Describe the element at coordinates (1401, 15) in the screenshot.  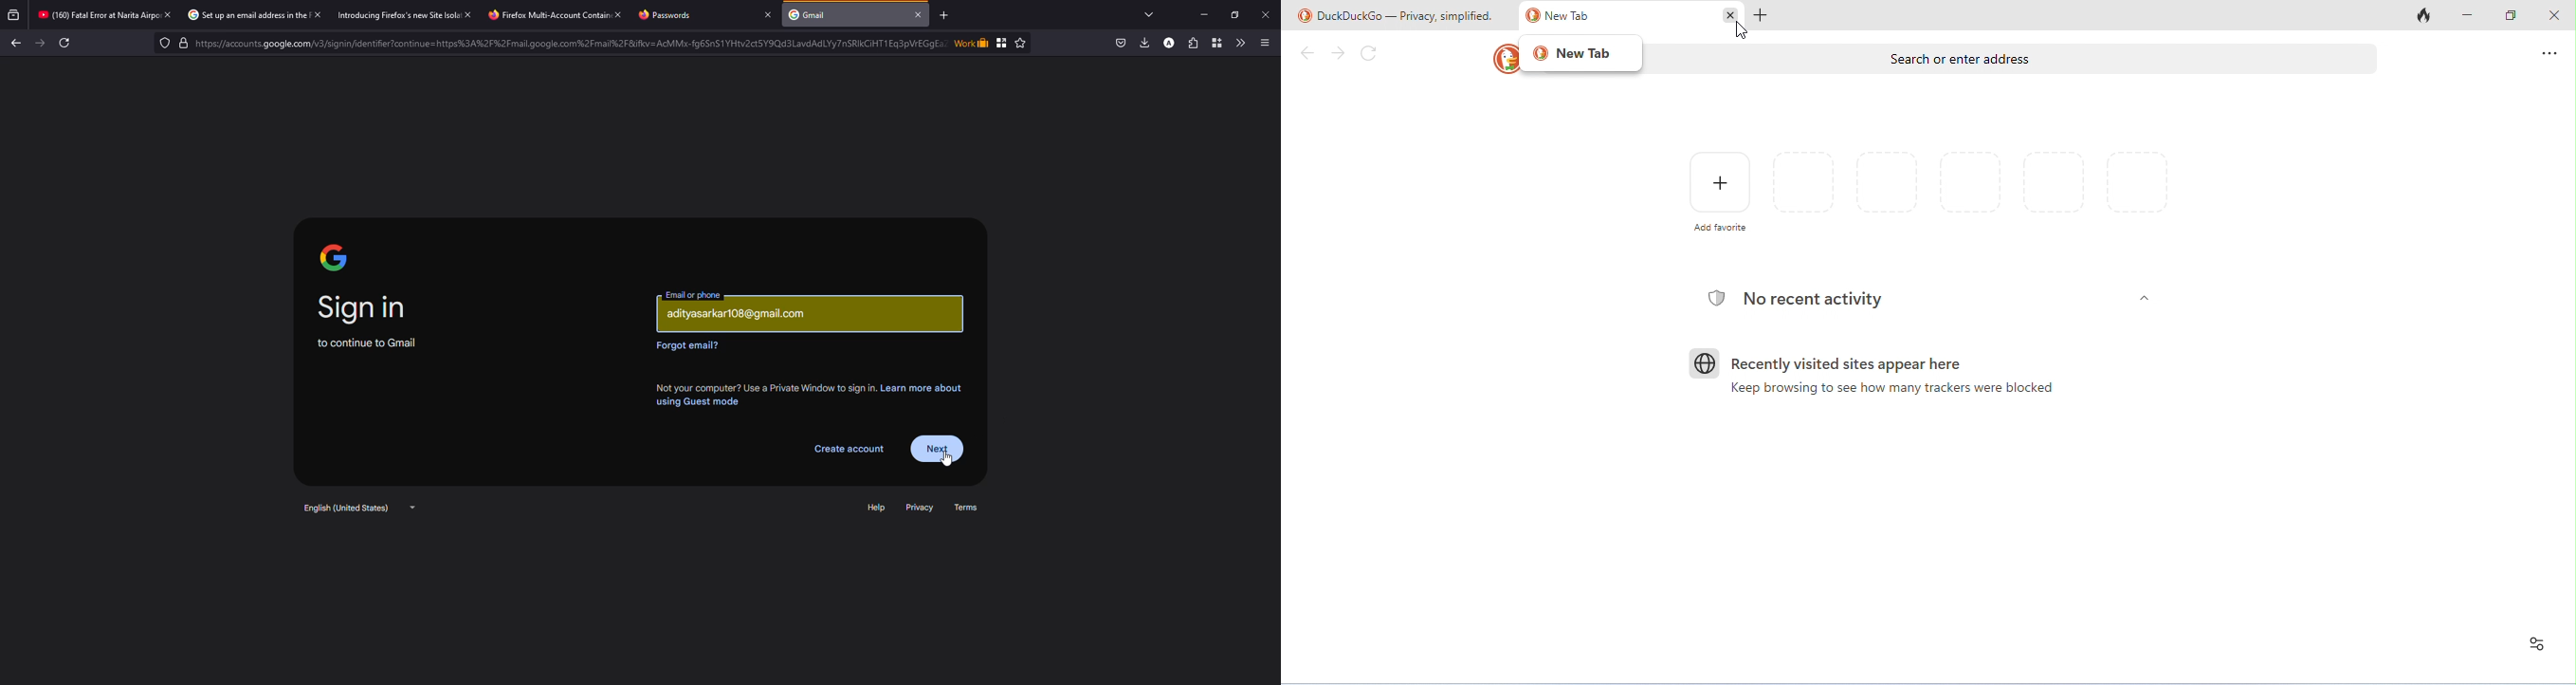
I see `duckdukgo privacy simplified` at that location.